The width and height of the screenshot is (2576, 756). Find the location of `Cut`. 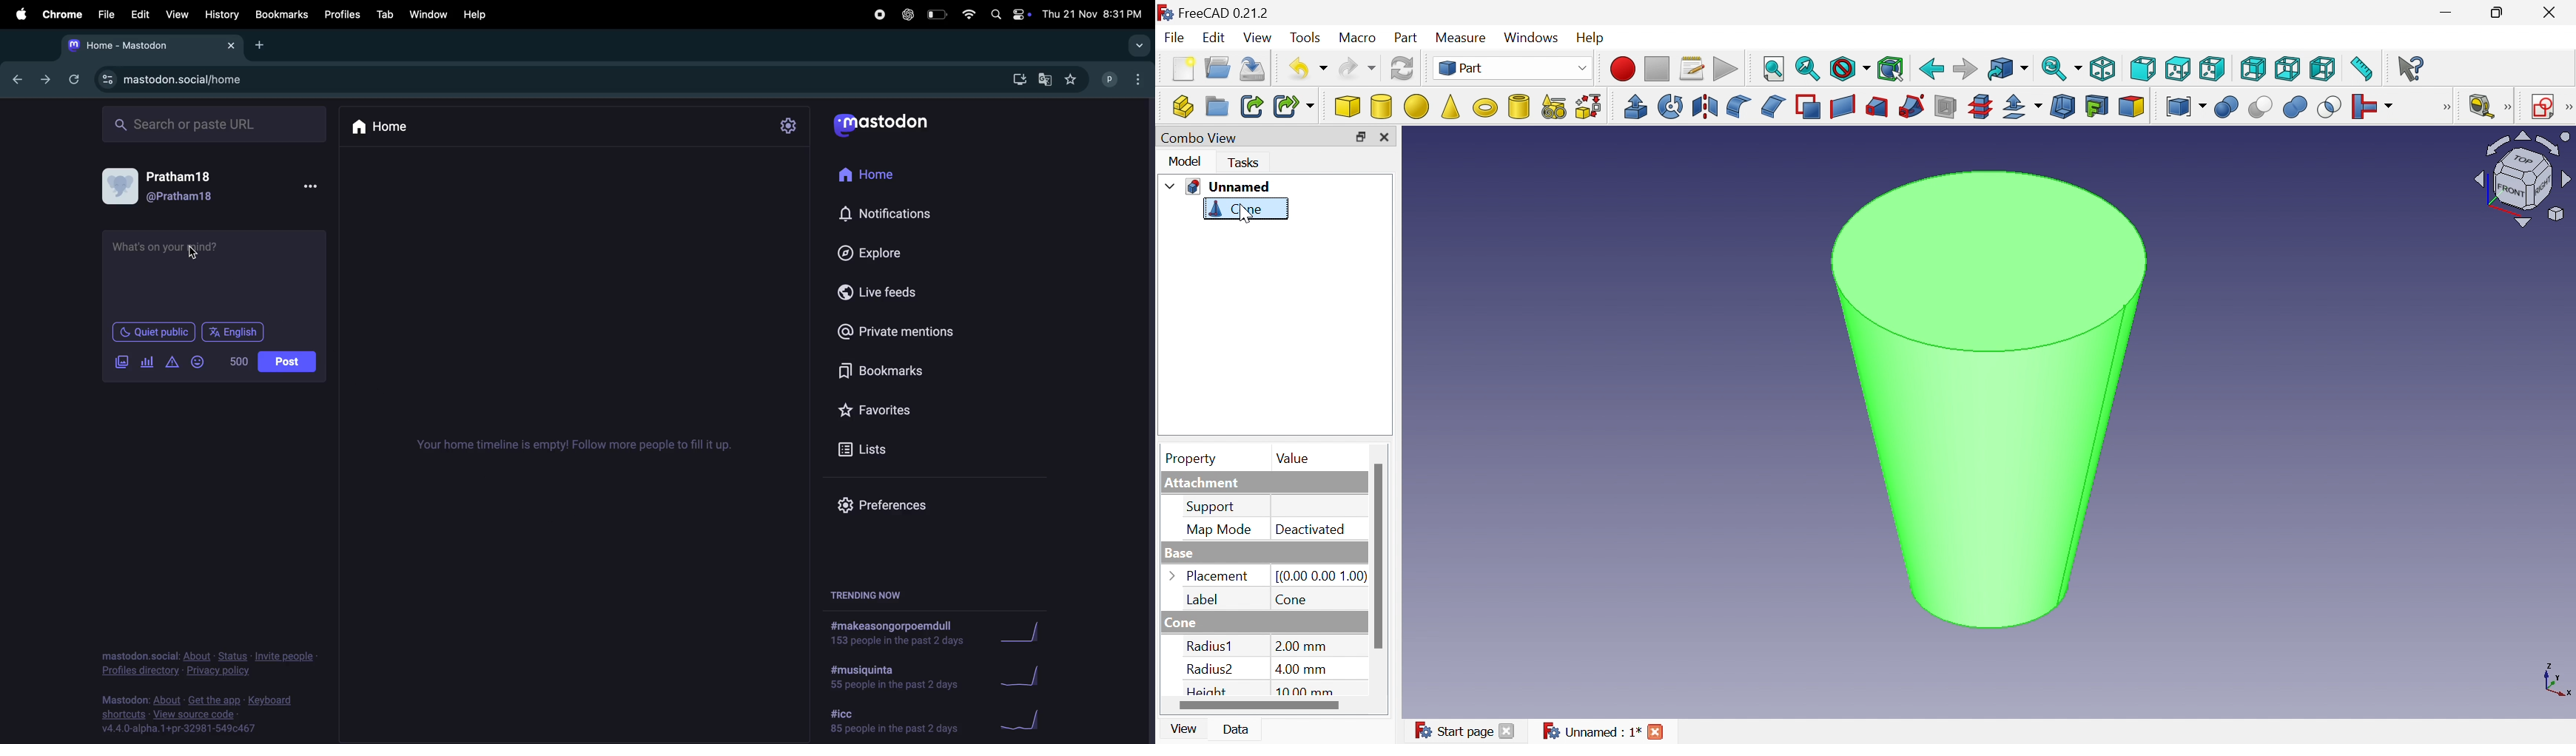

Cut is located at coordinates (2259, 106).